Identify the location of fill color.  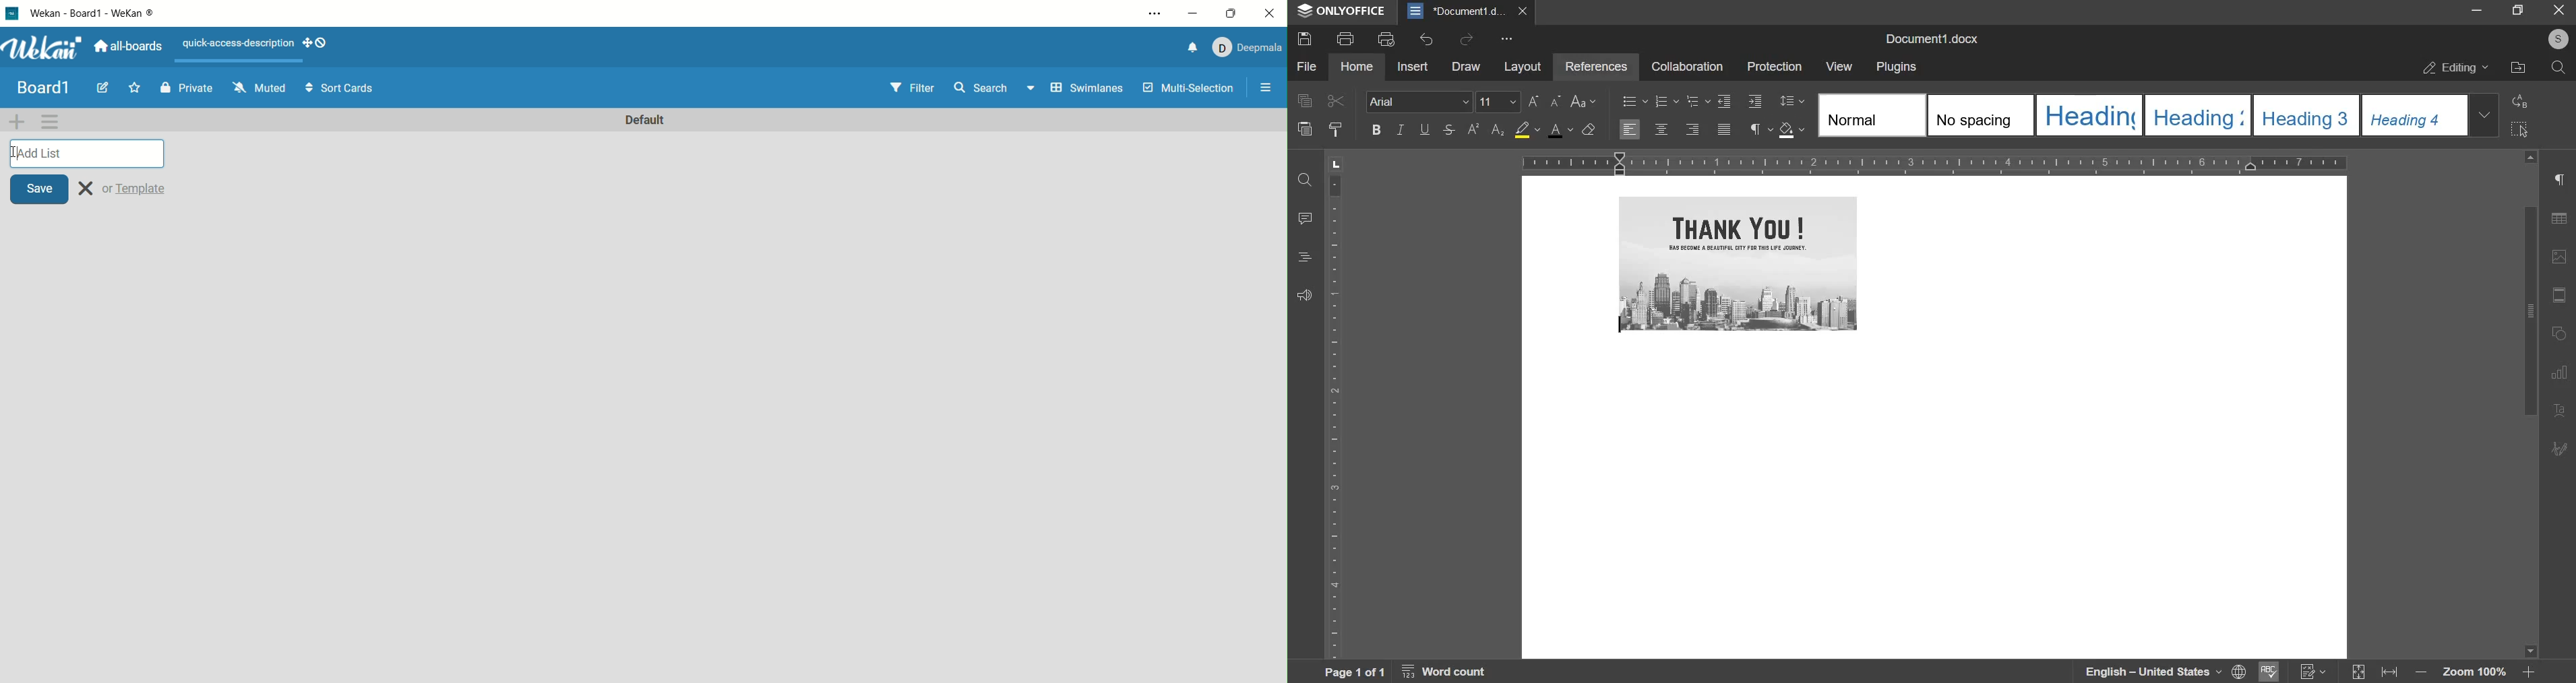
(1527, 129).